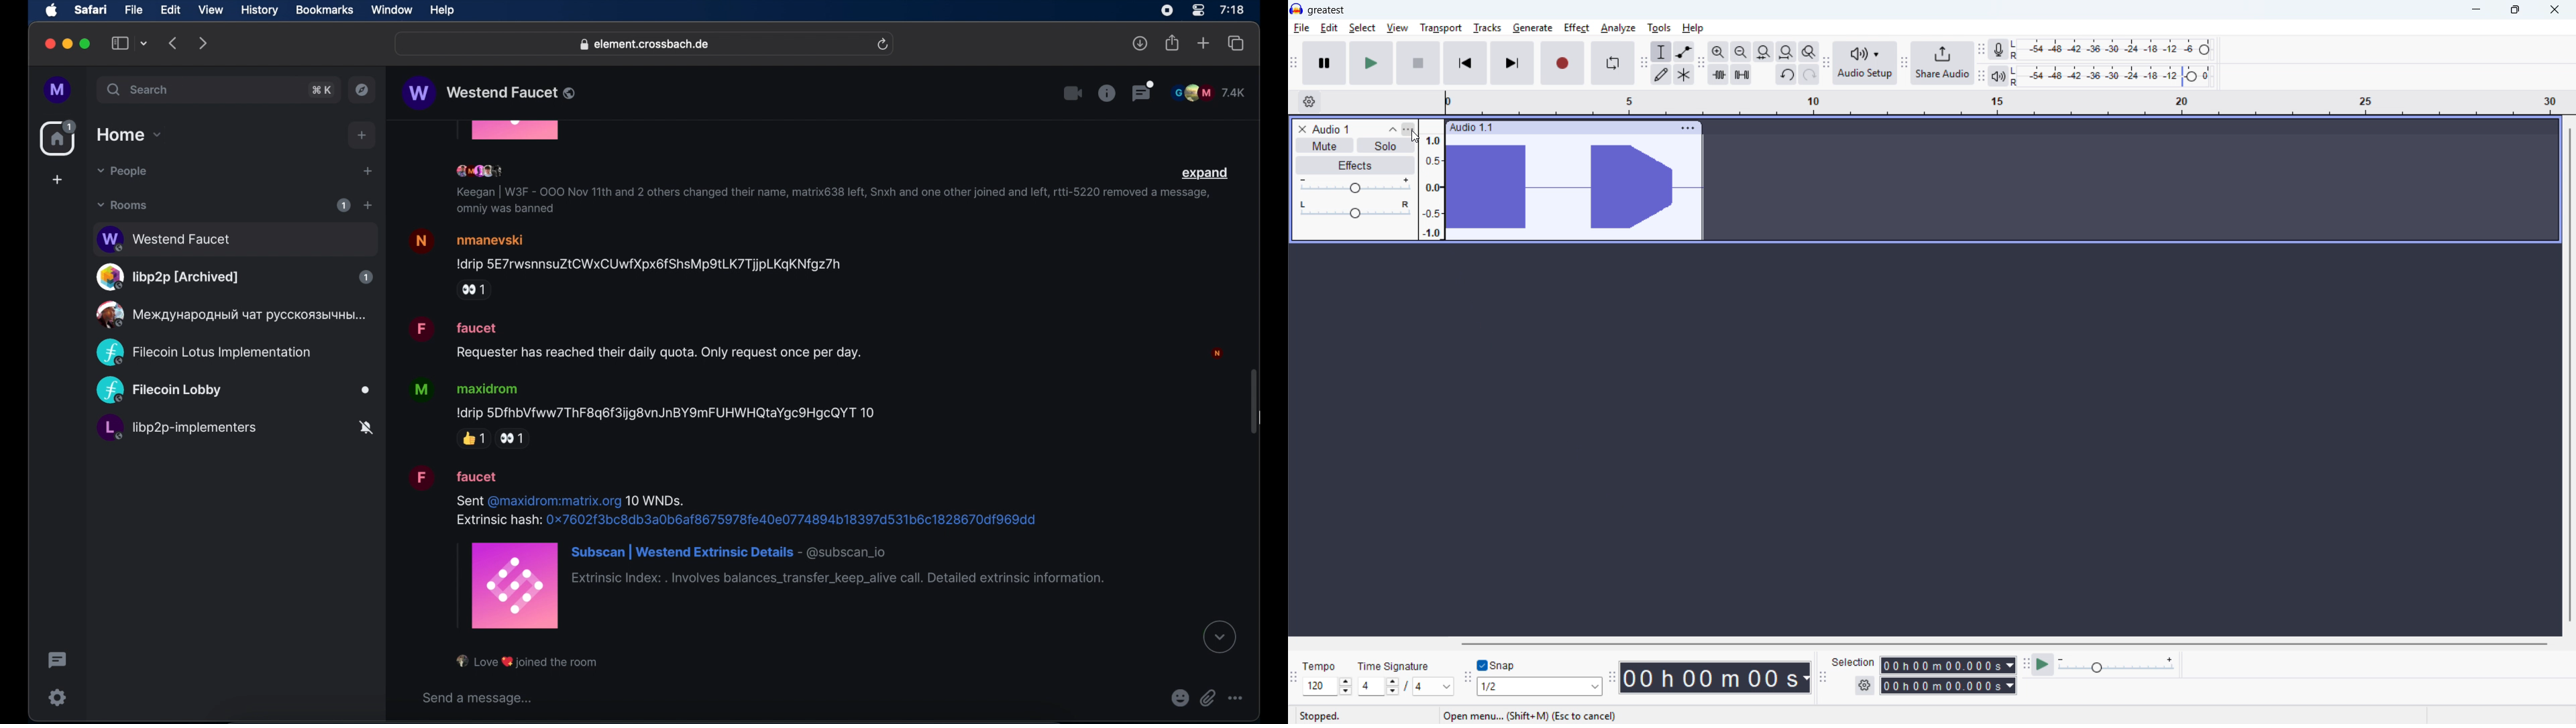 This screenshot has width=2576, height=728. What do you see at coordinates (58, 697) in the screenshot?
I see `settings` at bounding box center [58, 697].